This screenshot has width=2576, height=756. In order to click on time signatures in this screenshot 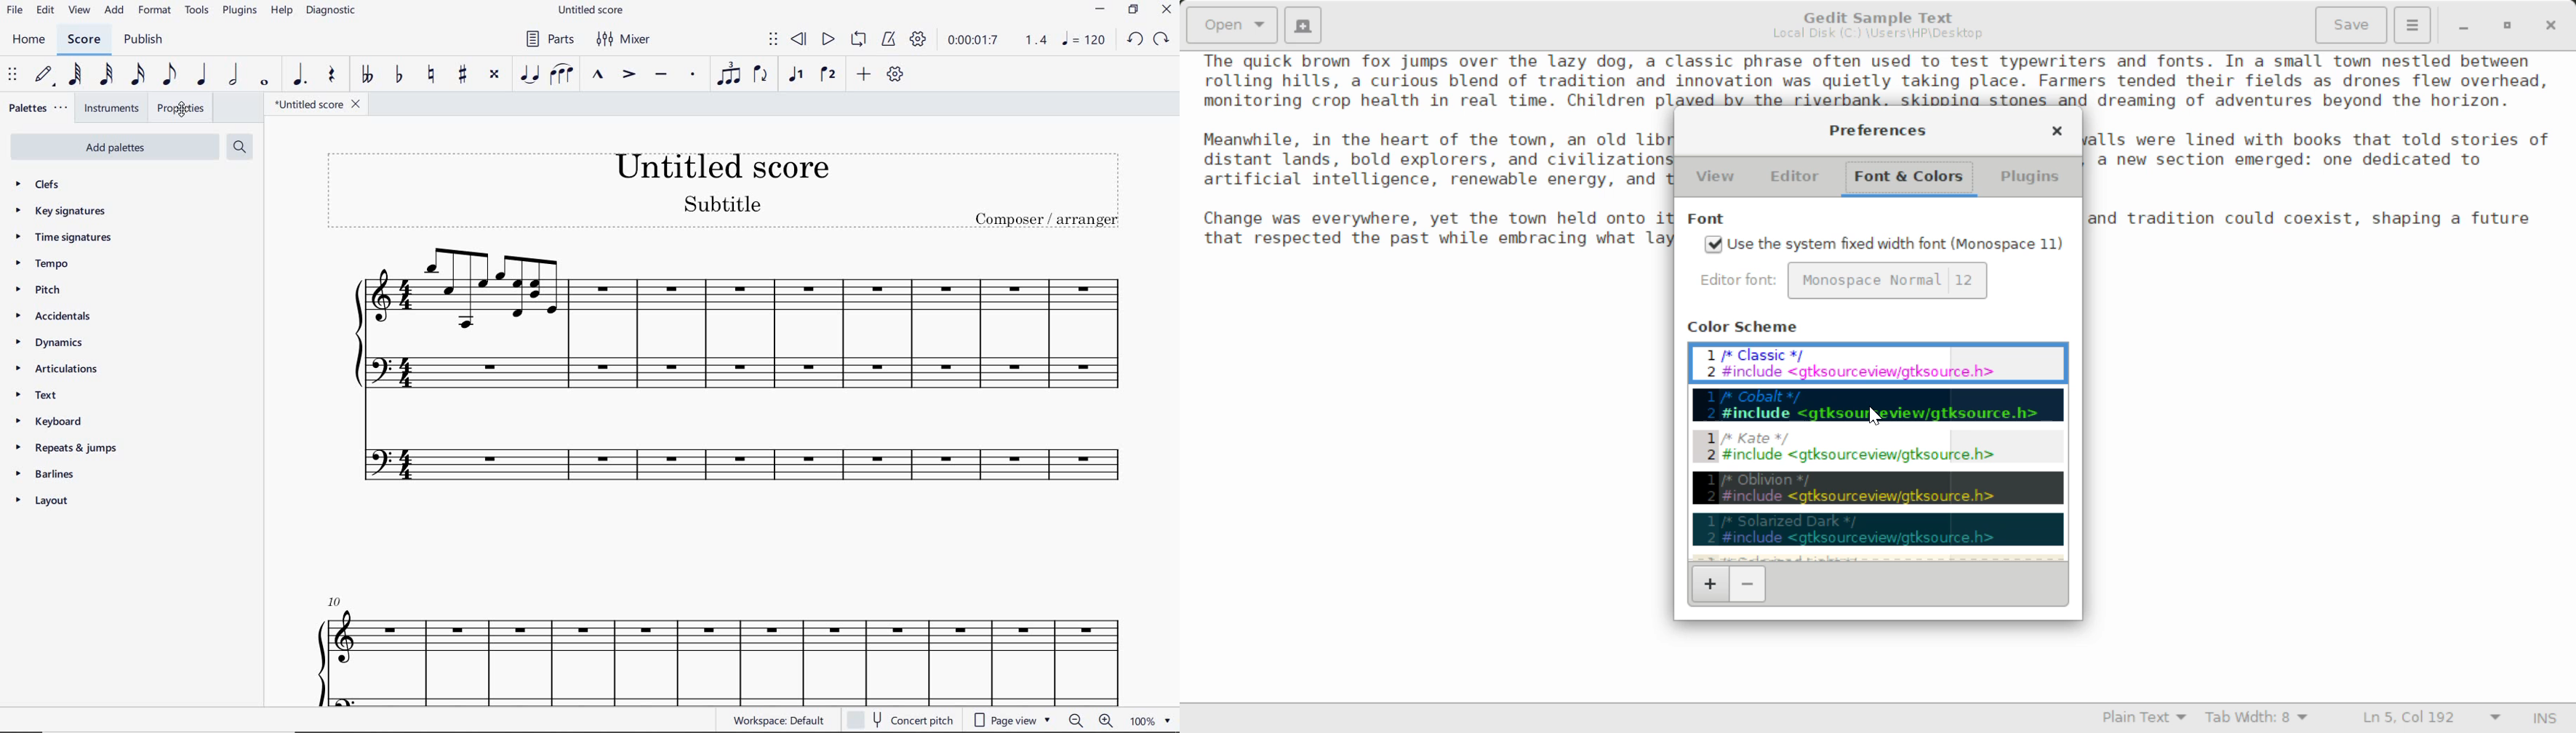, I will do `click(66, 239)`.